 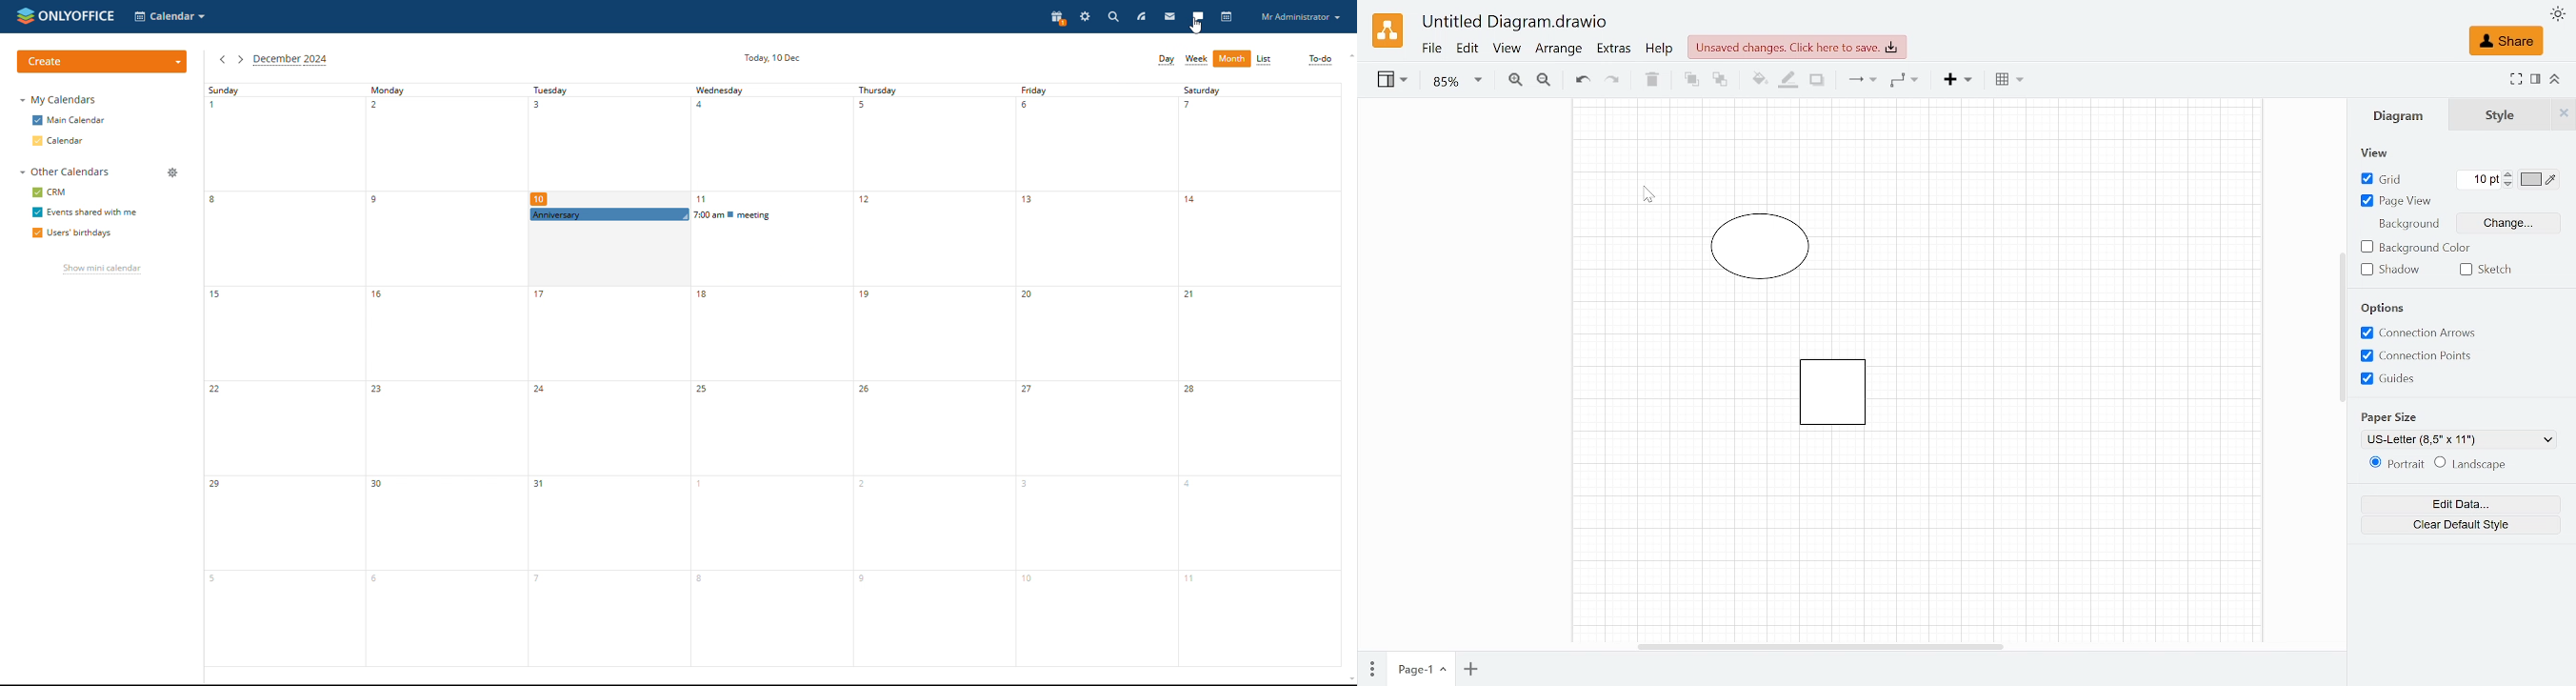 What do you see at coordinates (2479, 179) in the screenshot?
I see `Grid units` at bounding box center [2479, 179].